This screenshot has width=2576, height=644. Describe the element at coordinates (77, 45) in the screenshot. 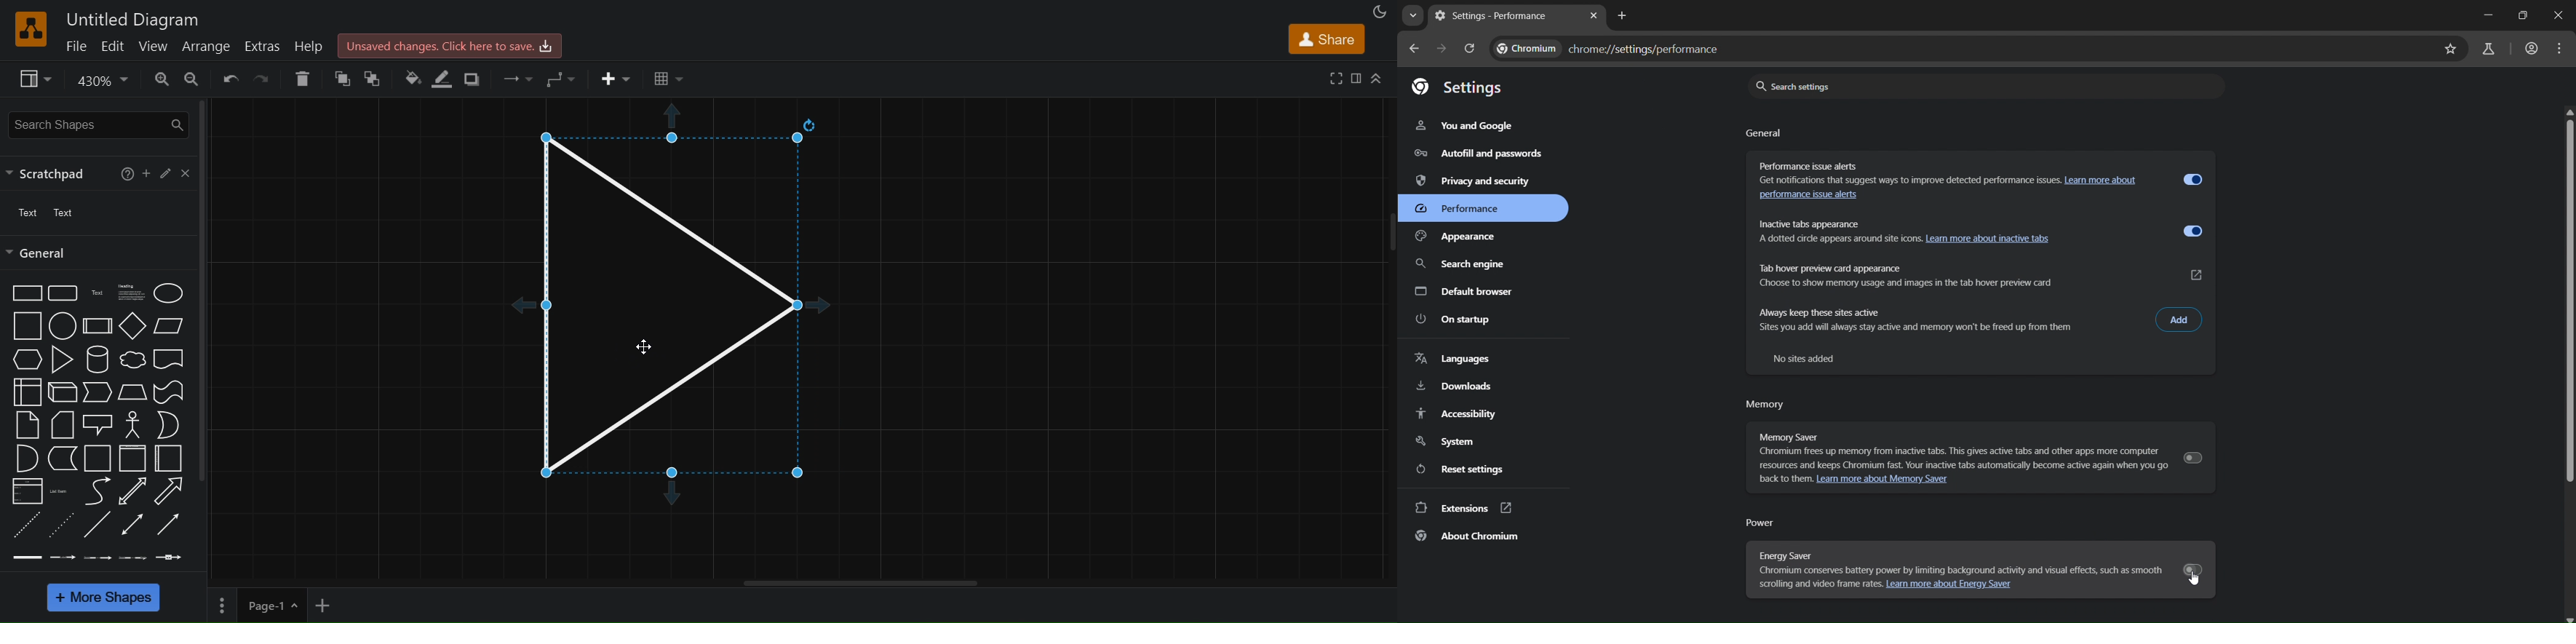

I see `file` at that location.